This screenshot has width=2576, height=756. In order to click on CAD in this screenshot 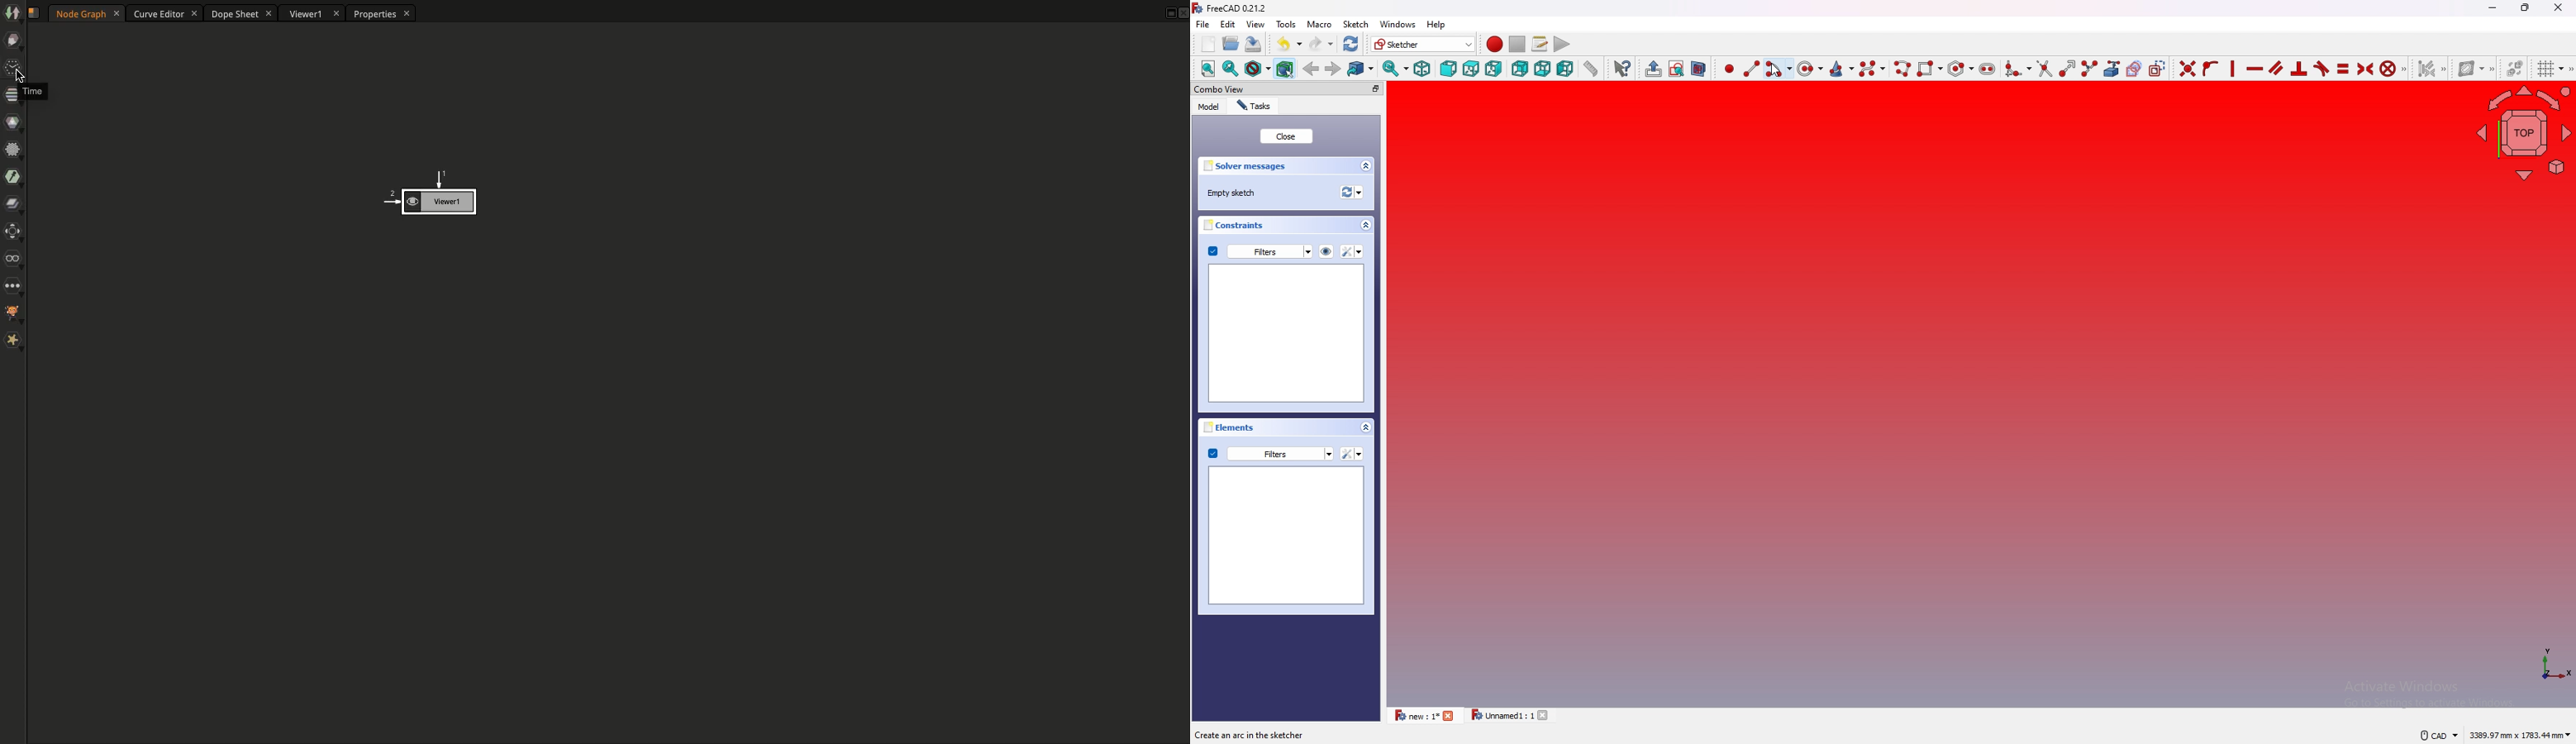, I will do `click(2438, 735)`.